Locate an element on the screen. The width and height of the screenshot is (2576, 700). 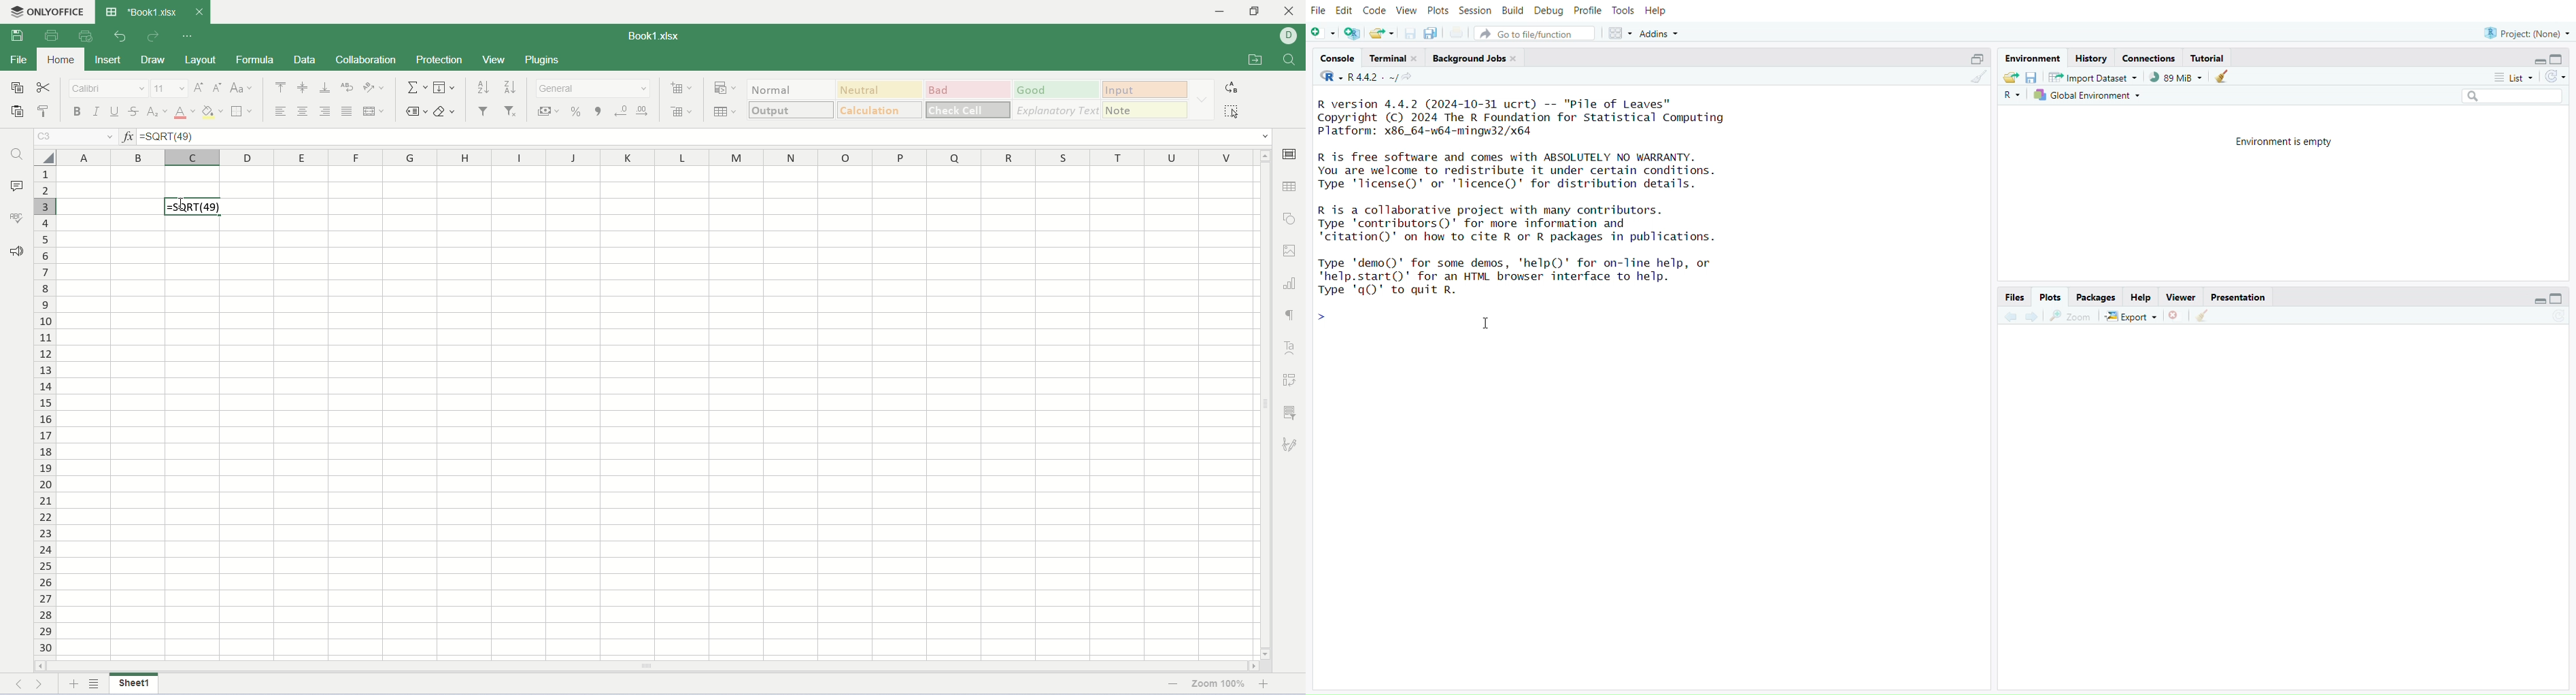
View the current working directory is located at coordinates (1412, 79).